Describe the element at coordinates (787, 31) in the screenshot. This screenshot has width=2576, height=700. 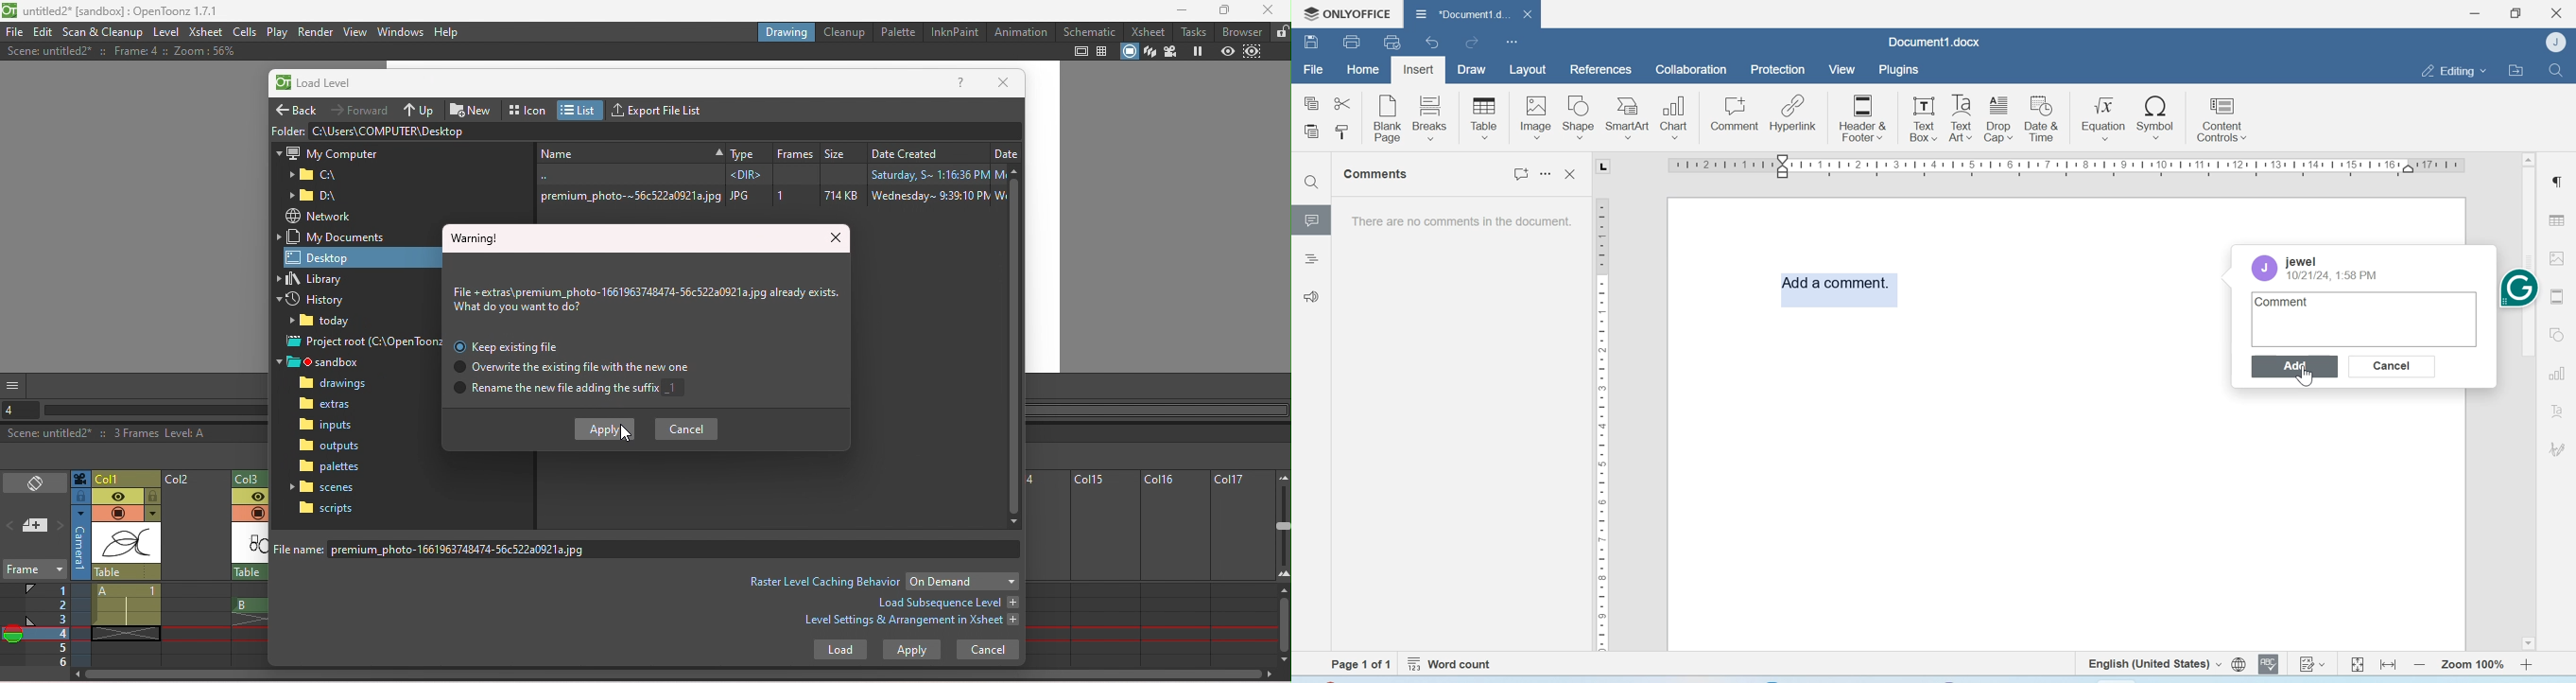
I see `Drawing` at that location.